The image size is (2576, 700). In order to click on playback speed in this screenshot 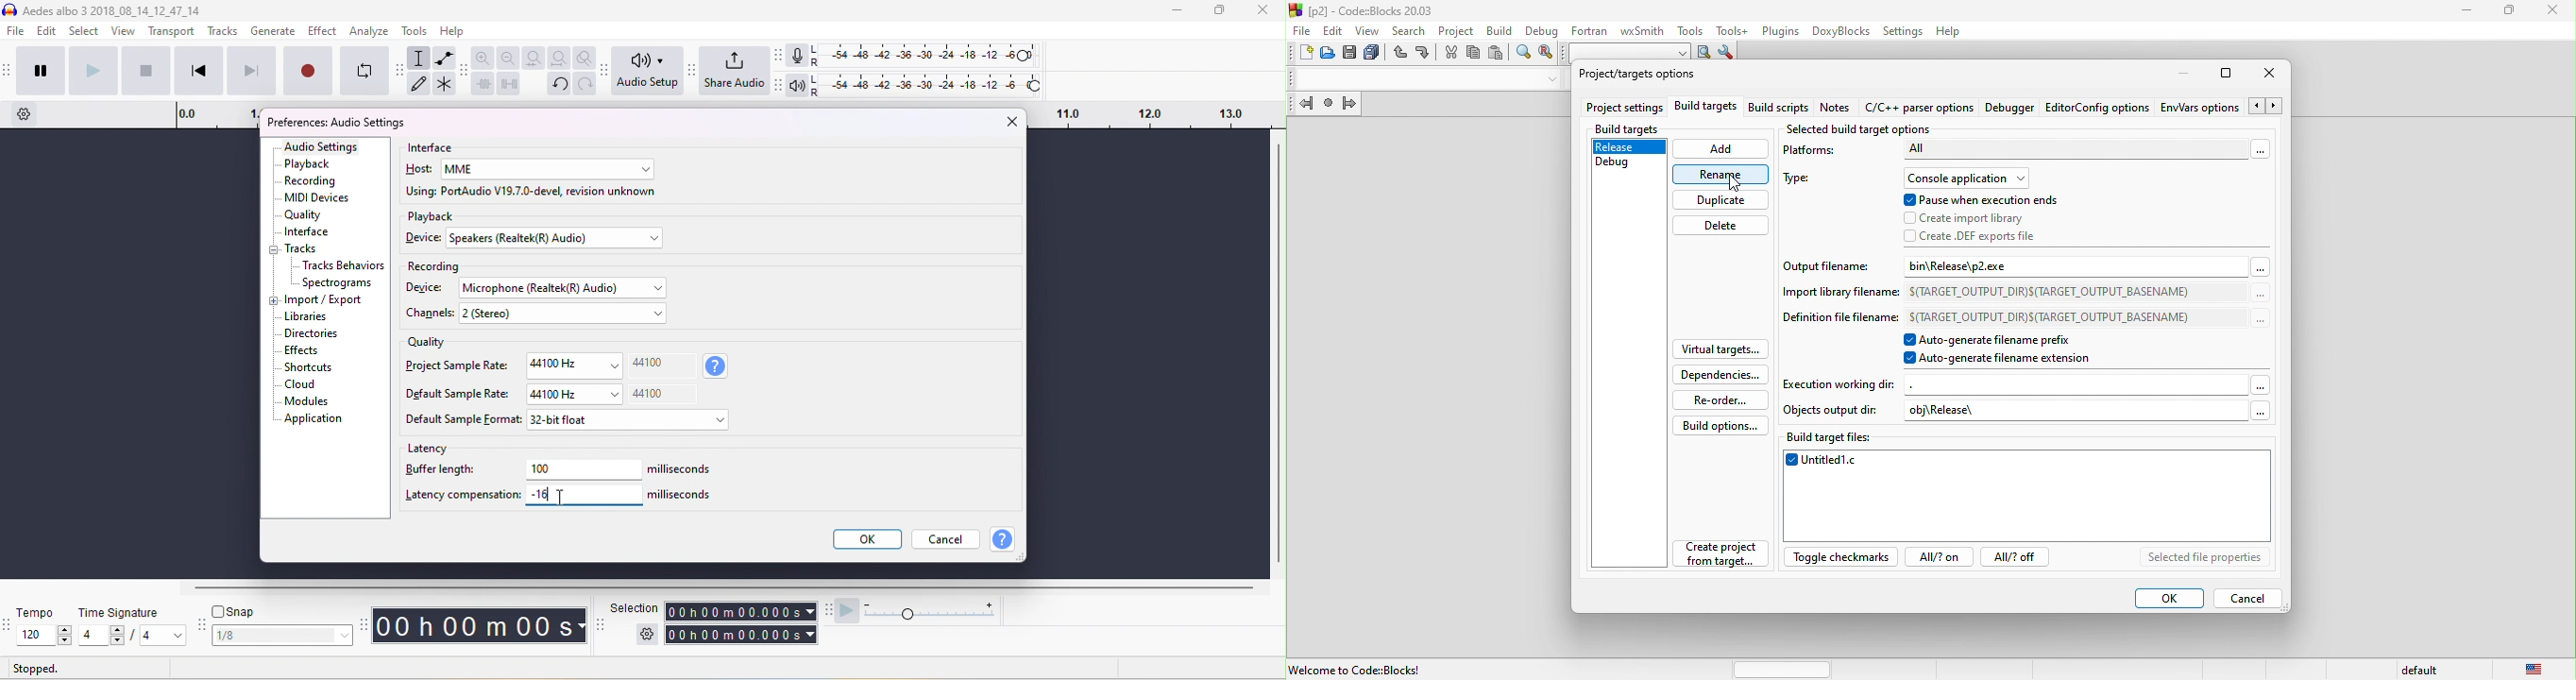, I will do `click(934, 611)`.